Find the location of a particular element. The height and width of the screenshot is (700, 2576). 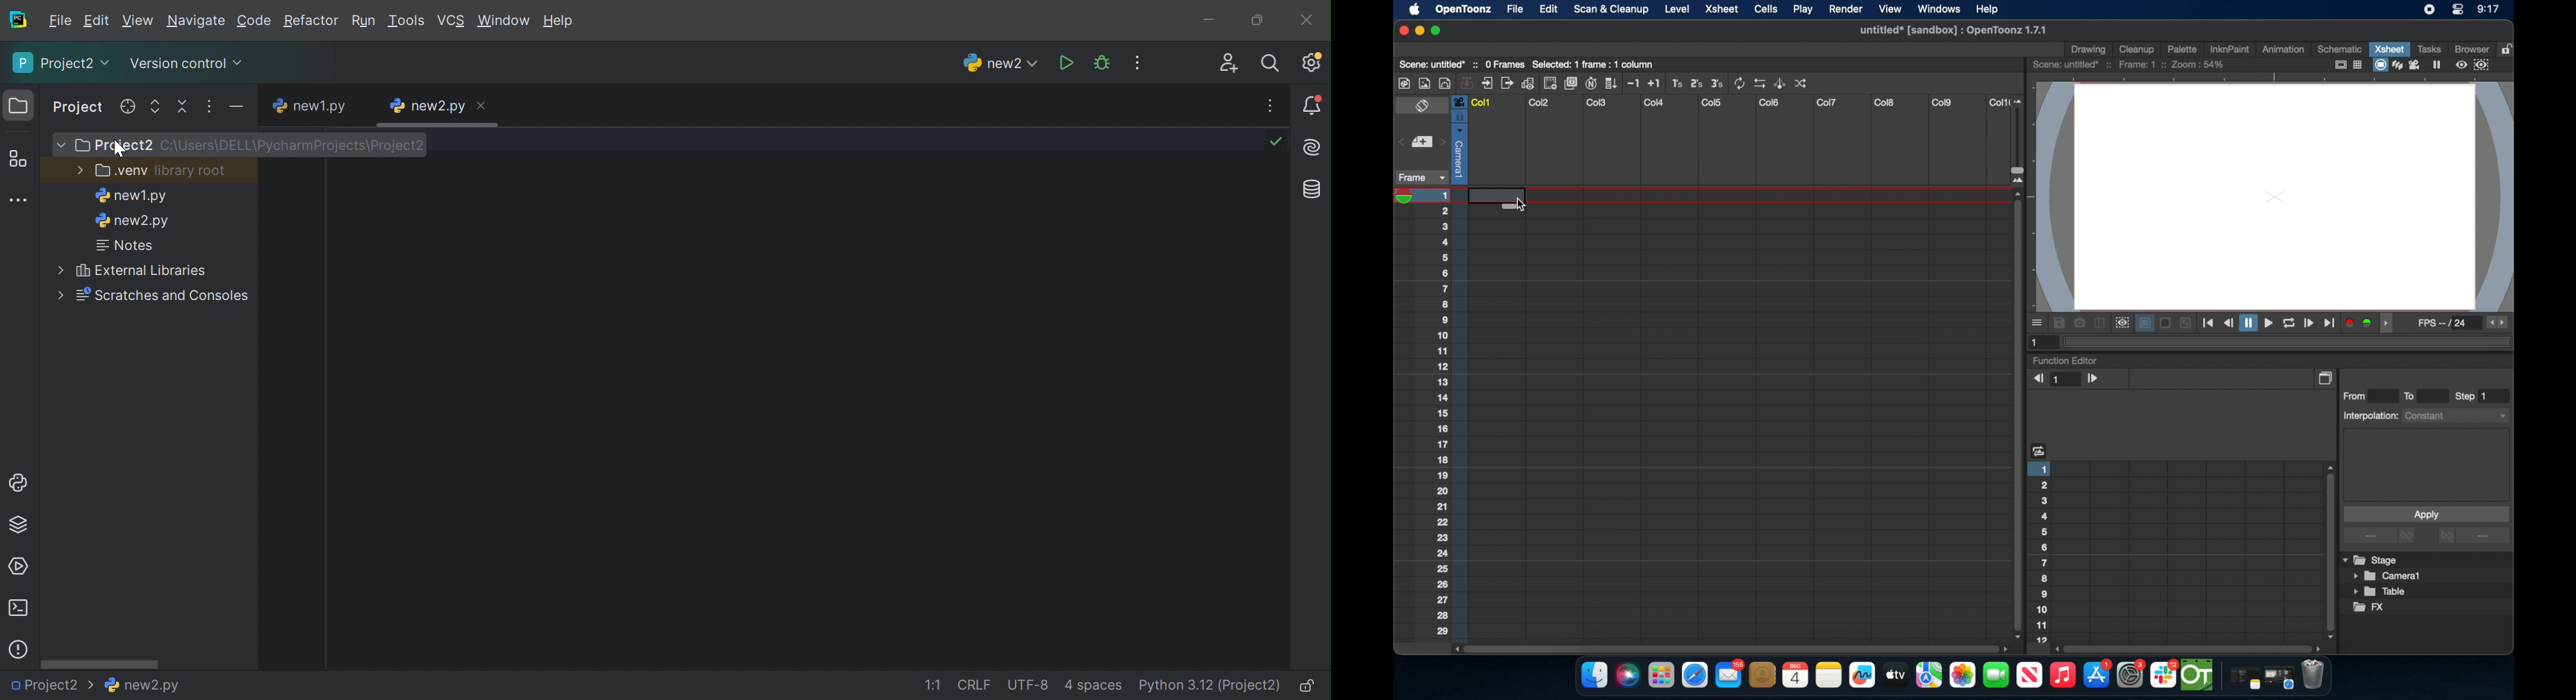

lock is located at coordinates (2509, 48).